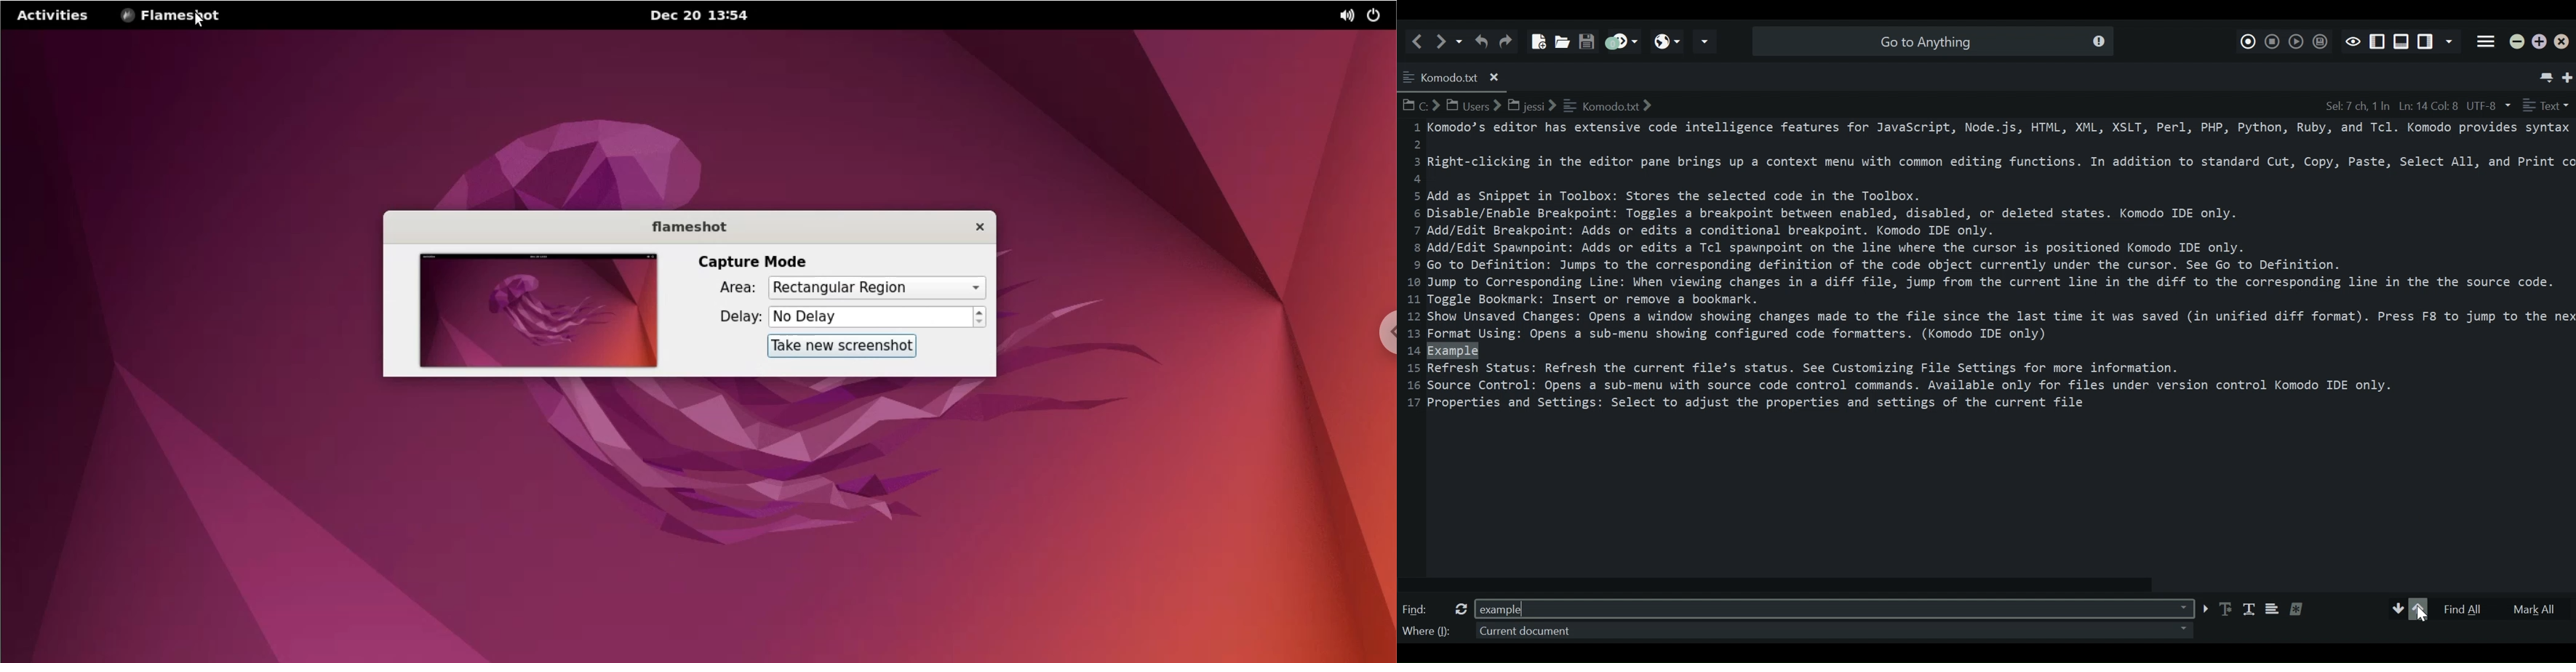  Describe the element at coordinates (1426, 633) in the screenshot. I see `Where` at that location.